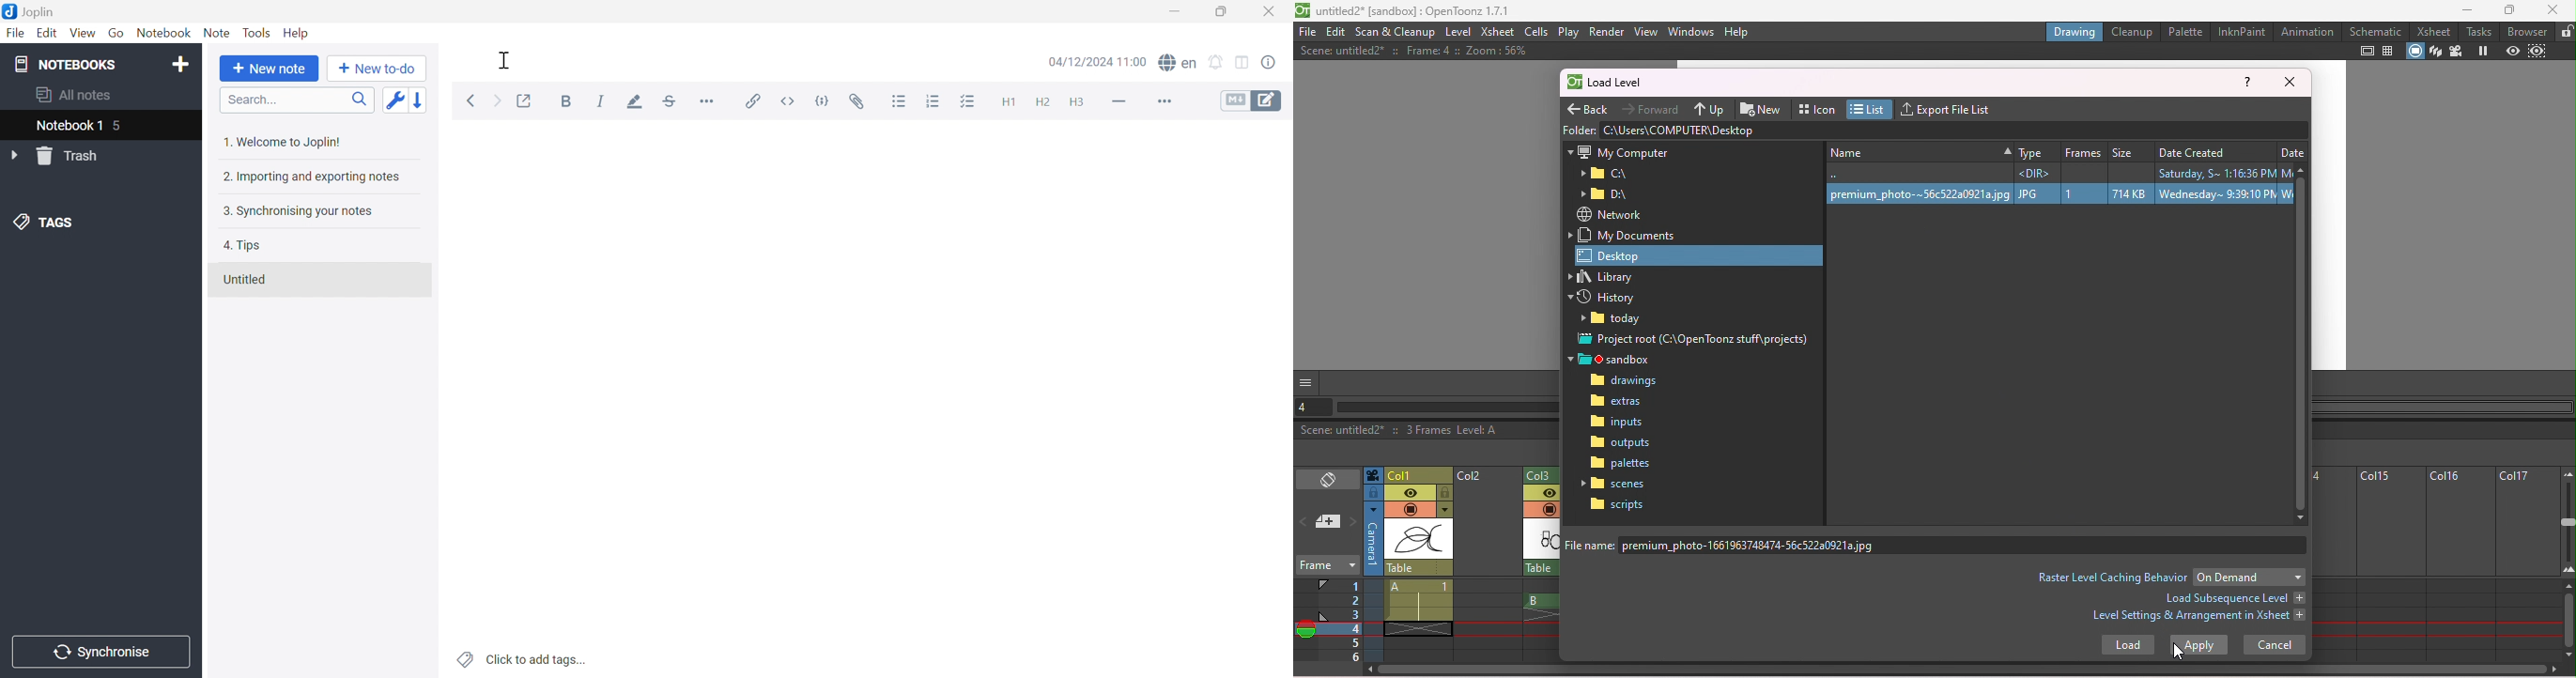 The height and width of the screenshot is (700, 2576). I want to click on More, so click(1167, 102).